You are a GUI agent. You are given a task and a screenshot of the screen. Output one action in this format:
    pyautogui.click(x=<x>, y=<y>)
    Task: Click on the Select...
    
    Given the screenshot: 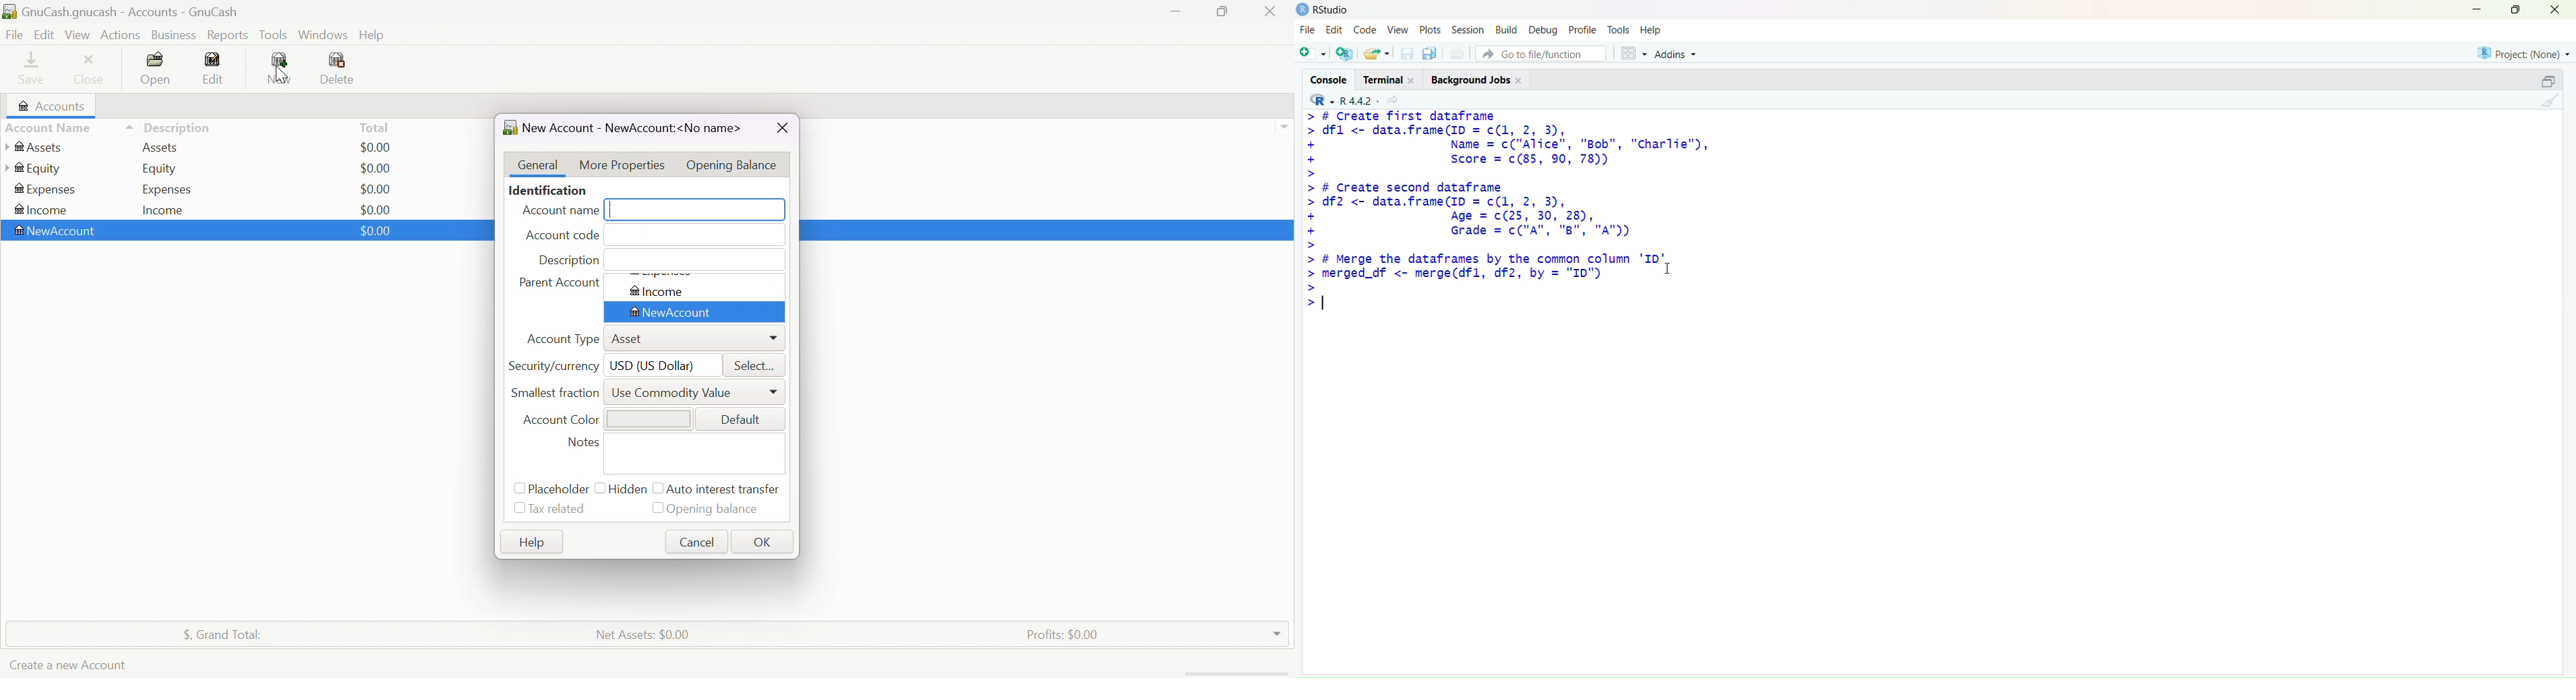 What is the action you would take?
    pyautogui.click(x=758, y=367)
    